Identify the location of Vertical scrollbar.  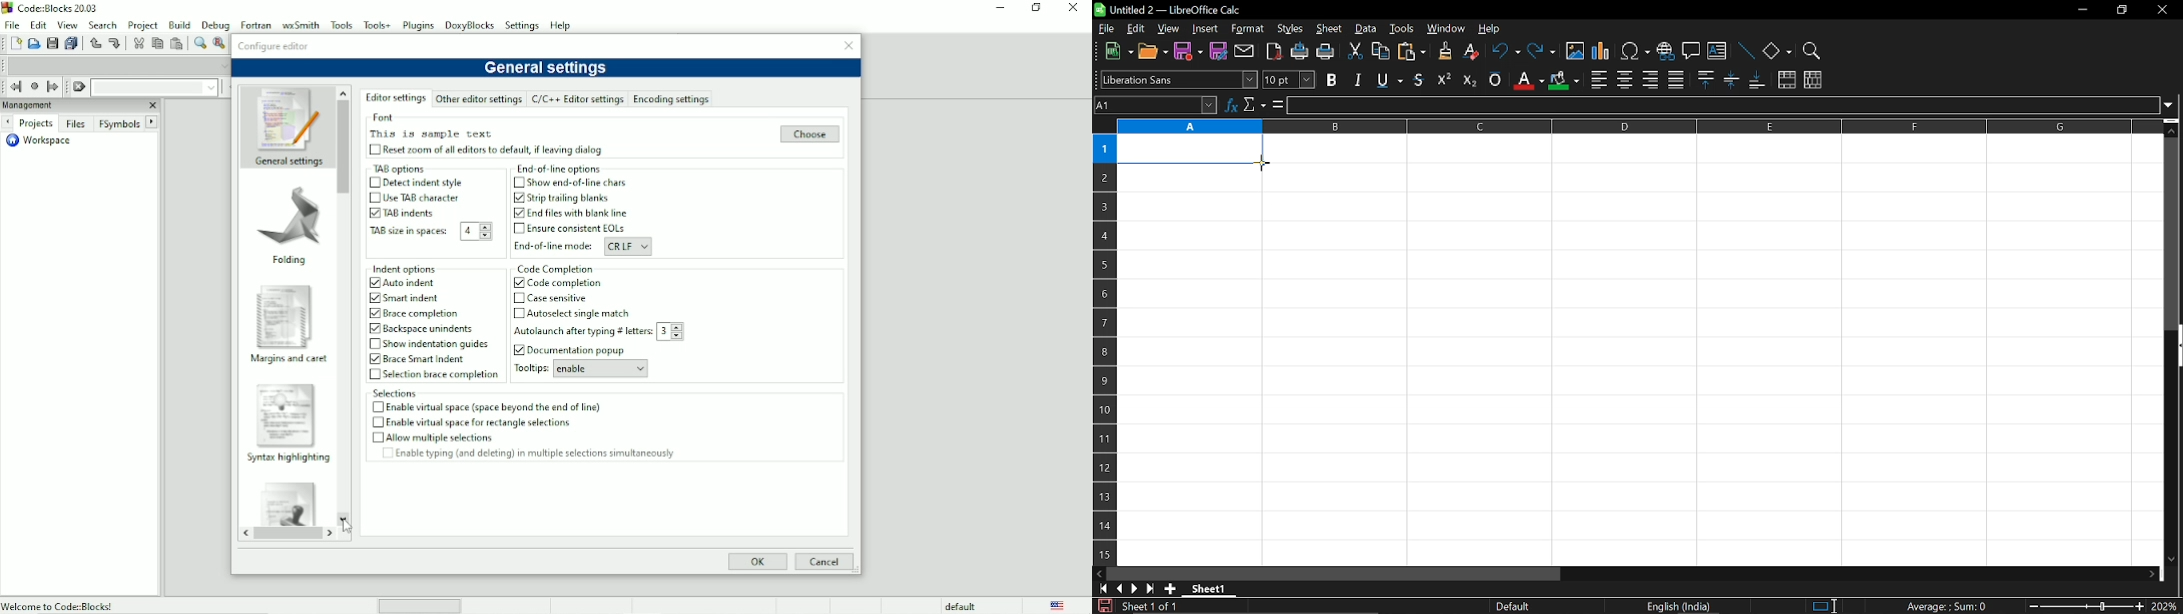
(344, 147).